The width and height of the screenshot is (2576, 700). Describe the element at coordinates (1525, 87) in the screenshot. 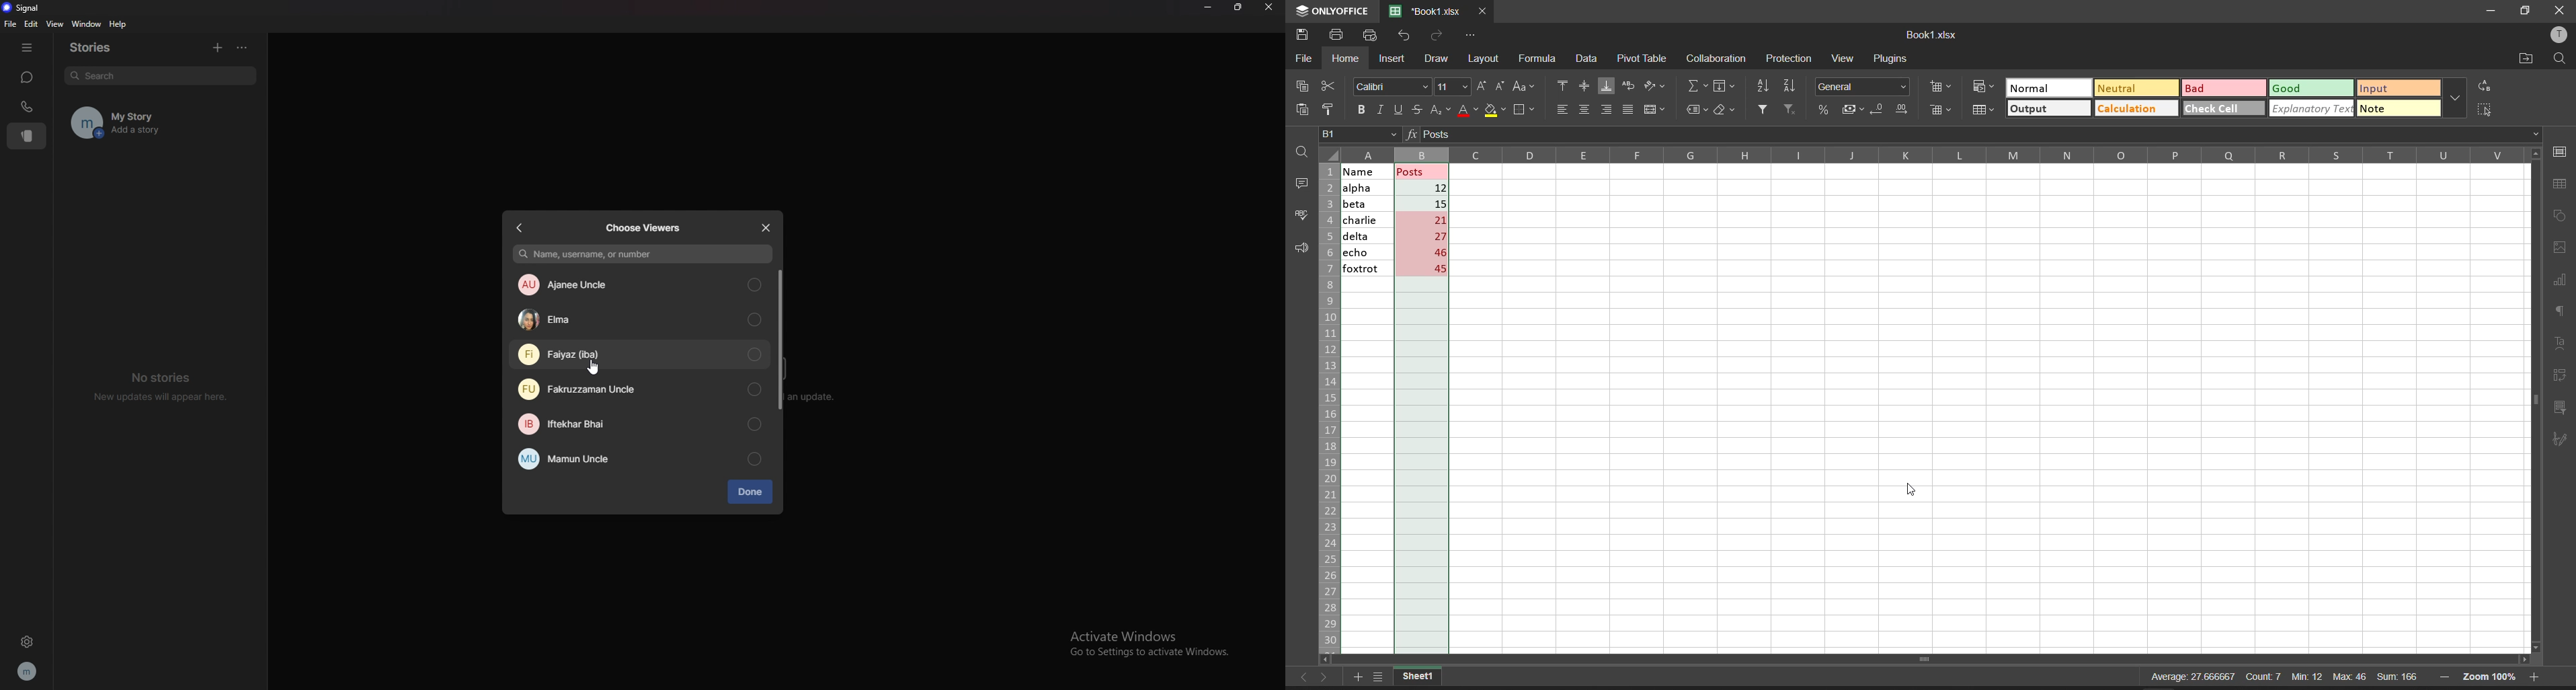

I see `change case` at that location.